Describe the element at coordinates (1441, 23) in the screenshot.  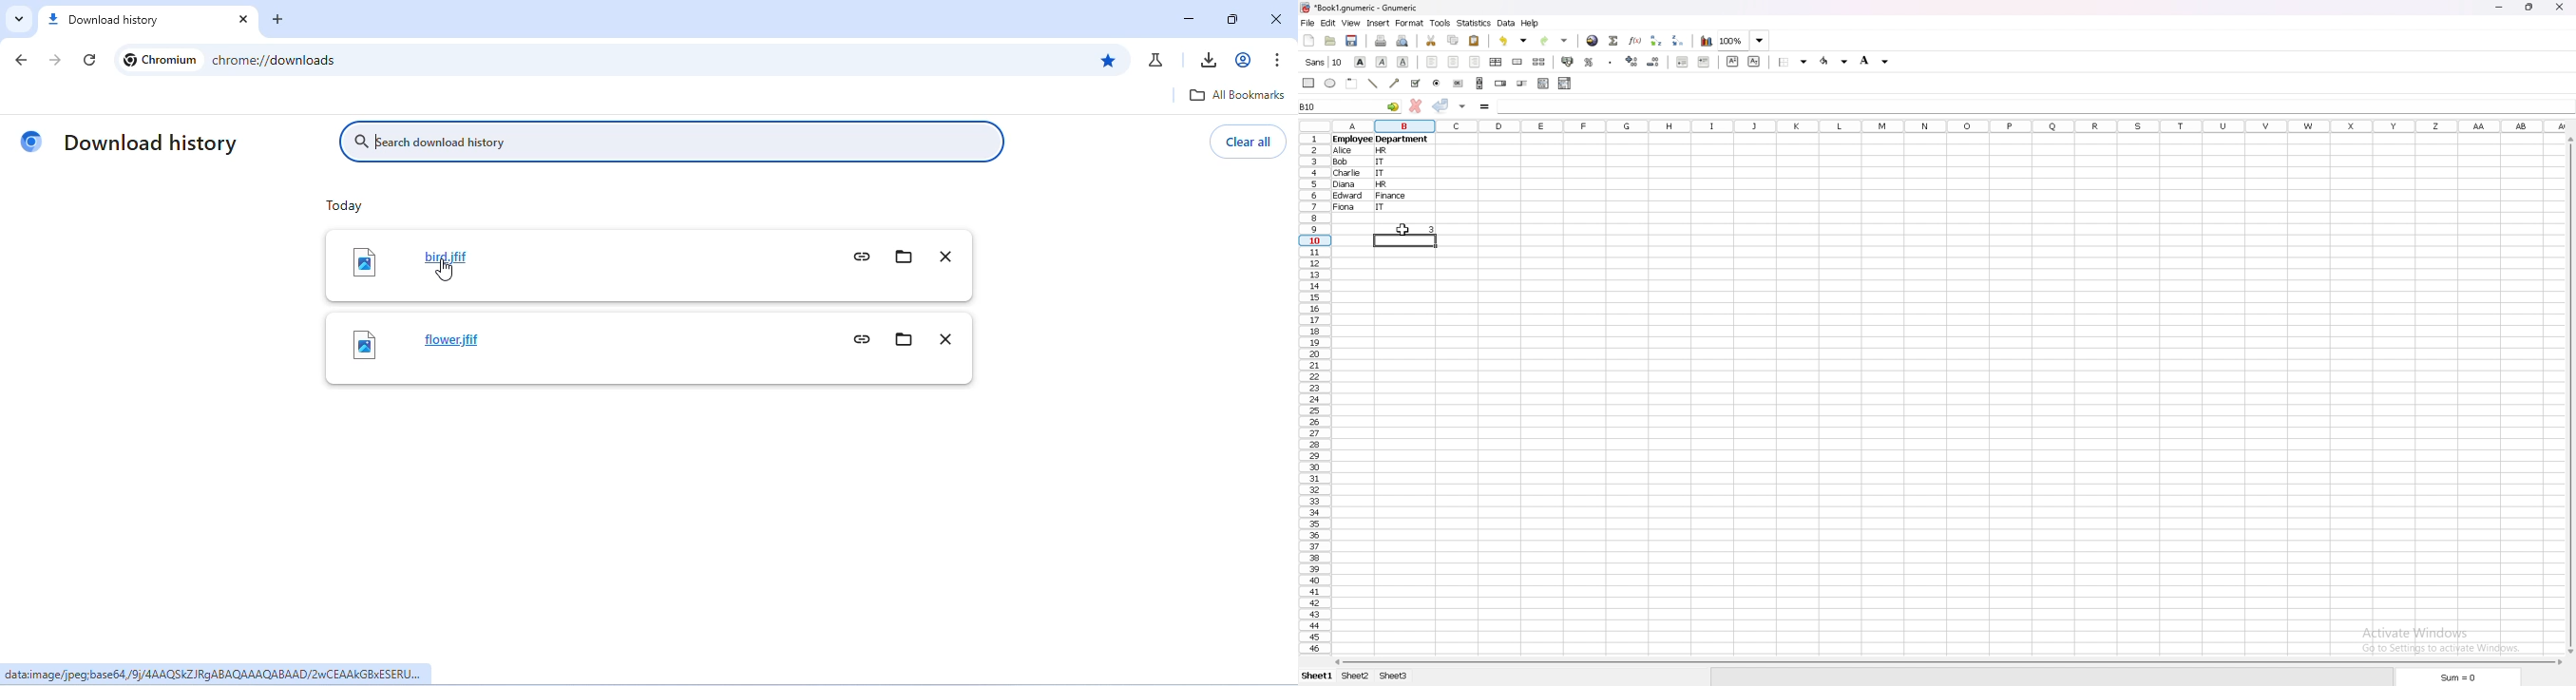
I see `tools` at that location.